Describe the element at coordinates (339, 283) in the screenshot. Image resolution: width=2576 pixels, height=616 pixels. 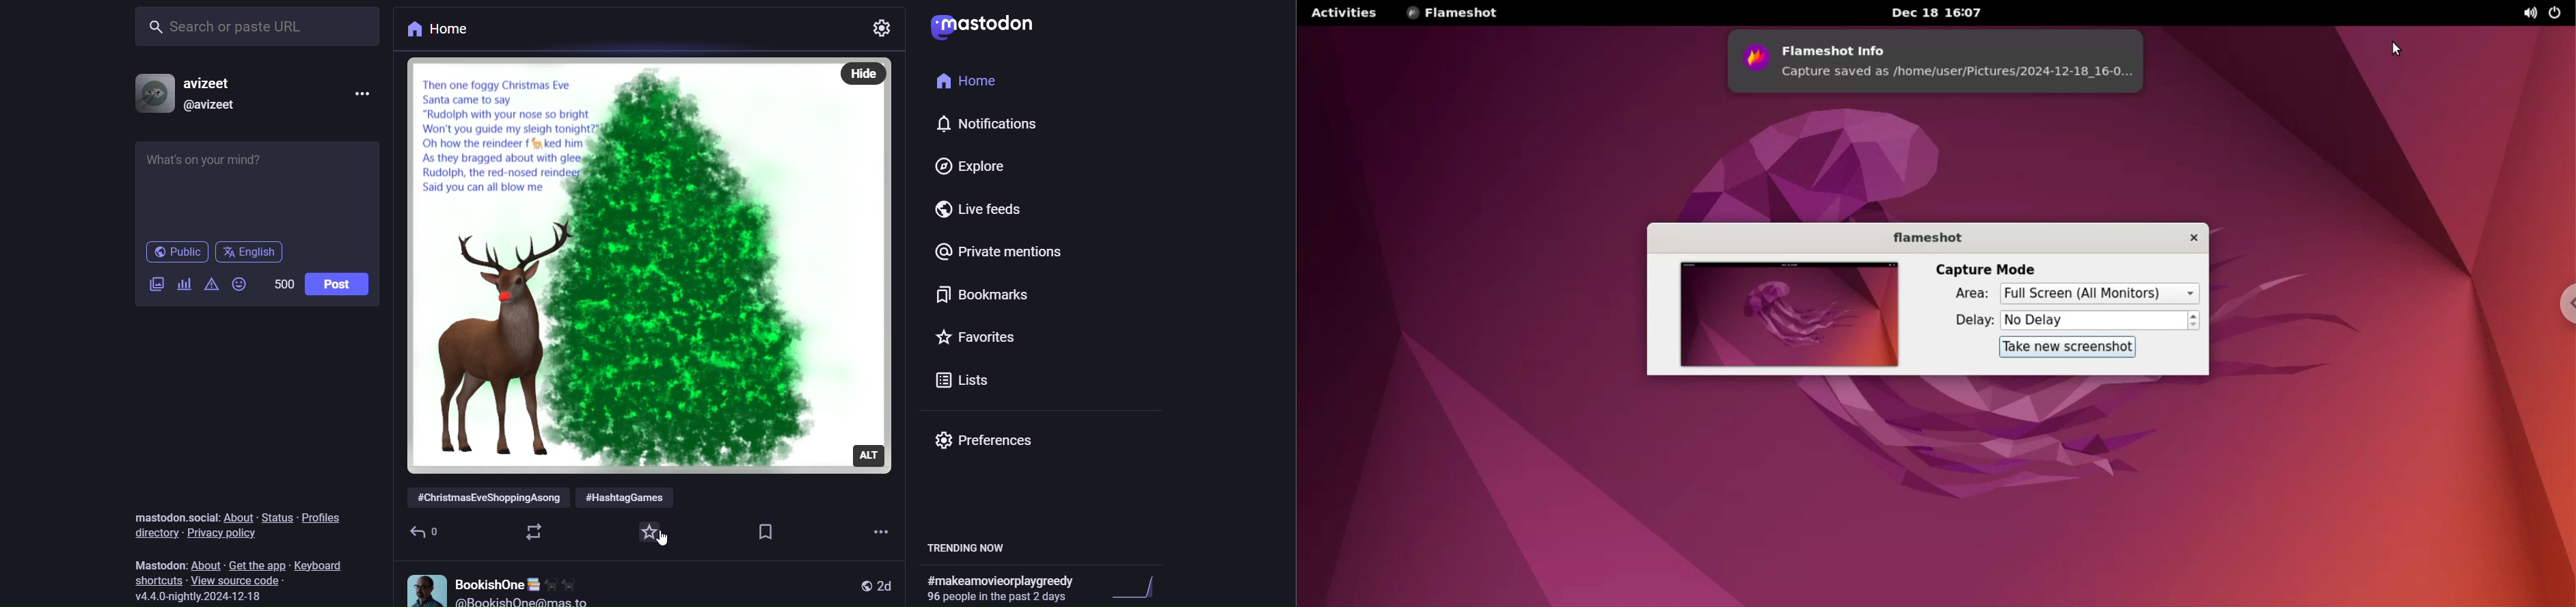
I see `post` at that location.